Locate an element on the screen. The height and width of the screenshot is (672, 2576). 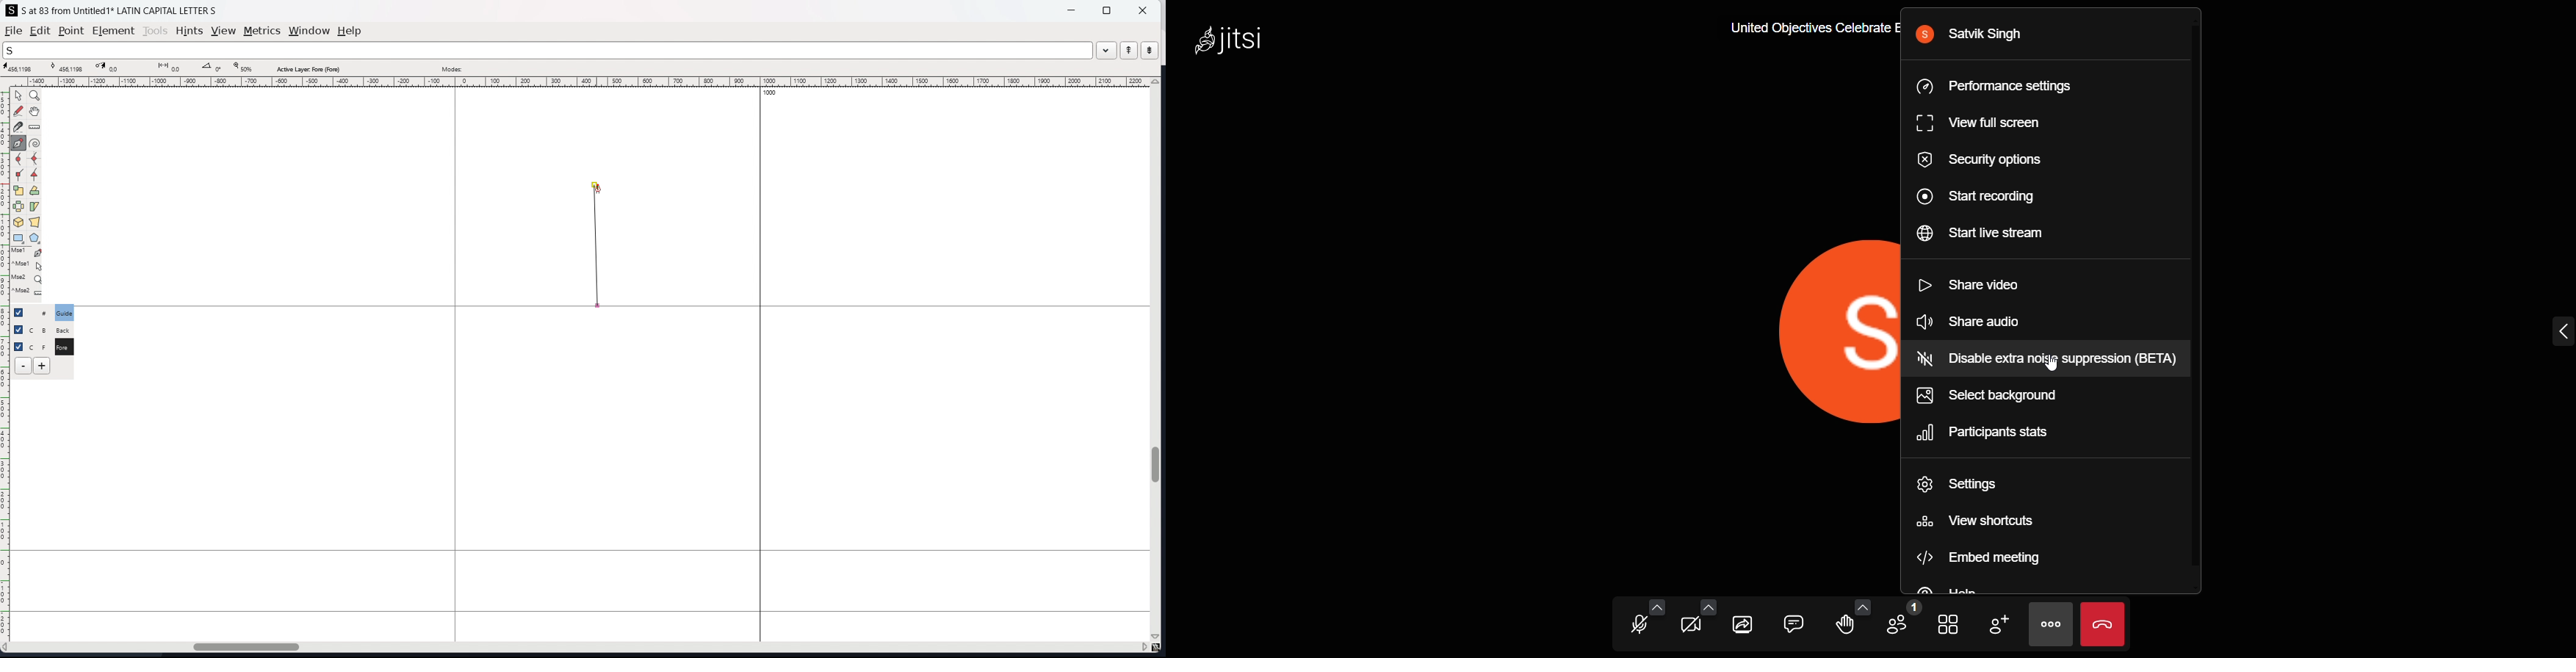
metrics is located at coordinates (262, 31).